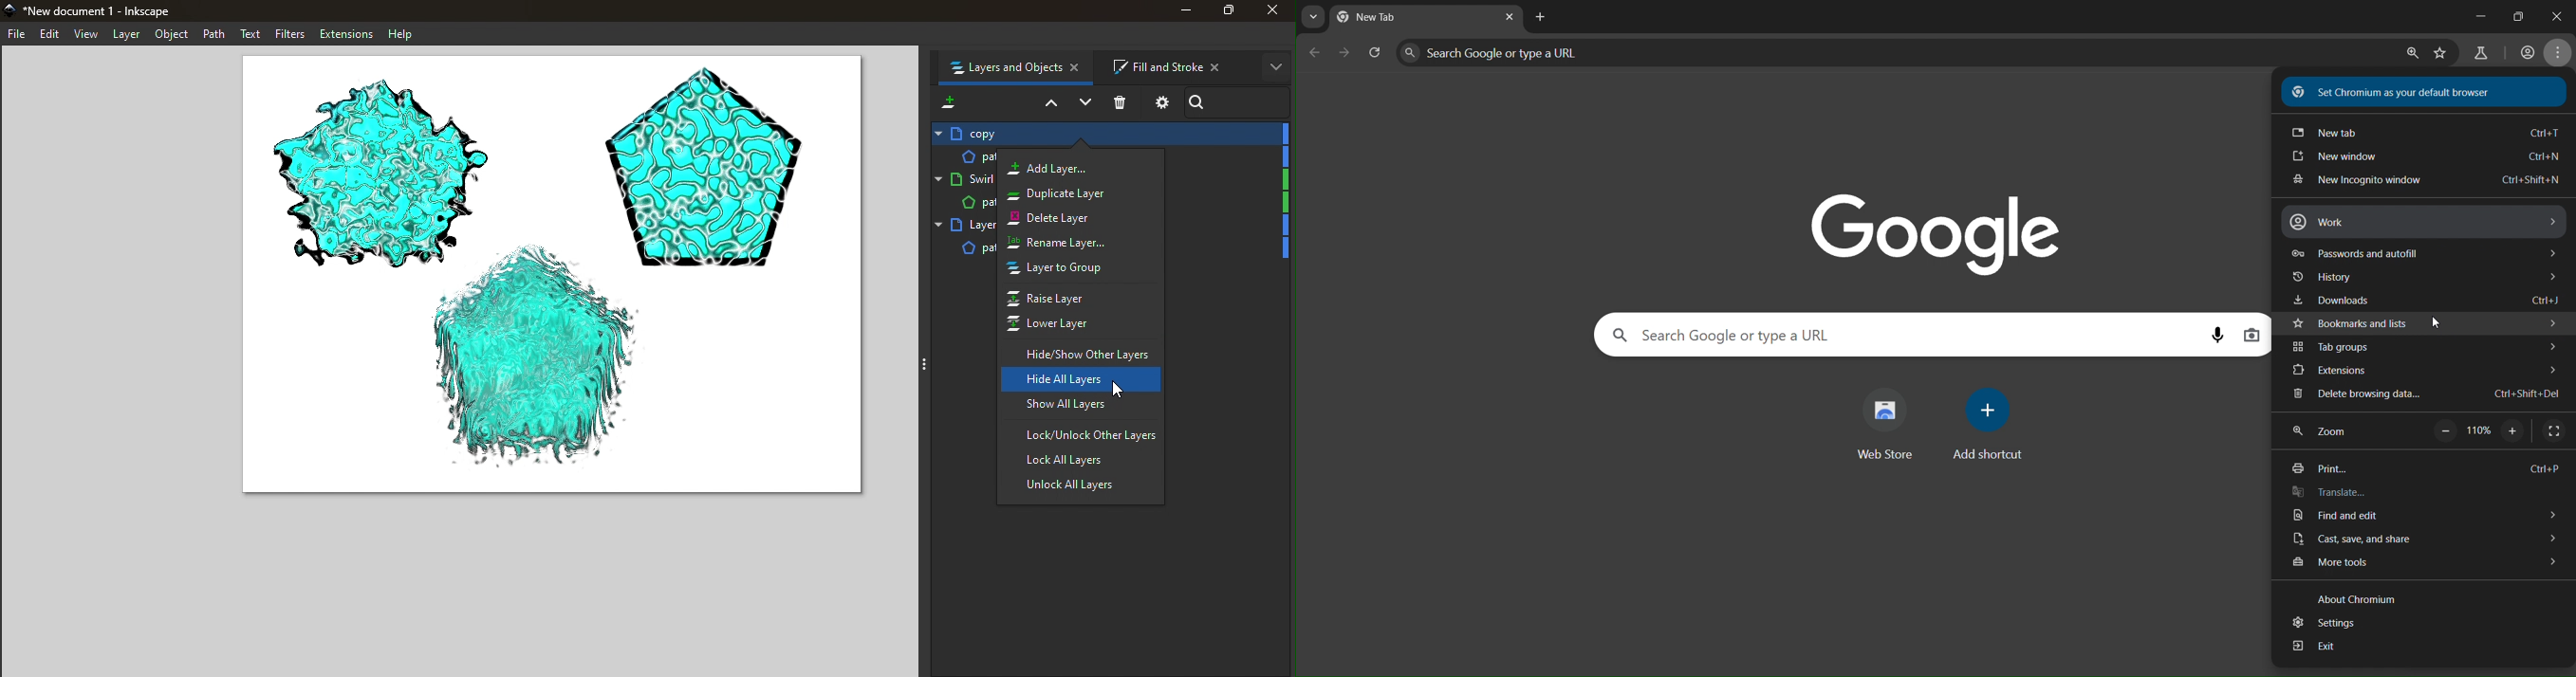 The image size is (2576, 700). I want to click on restore down, so click(2514, 16).